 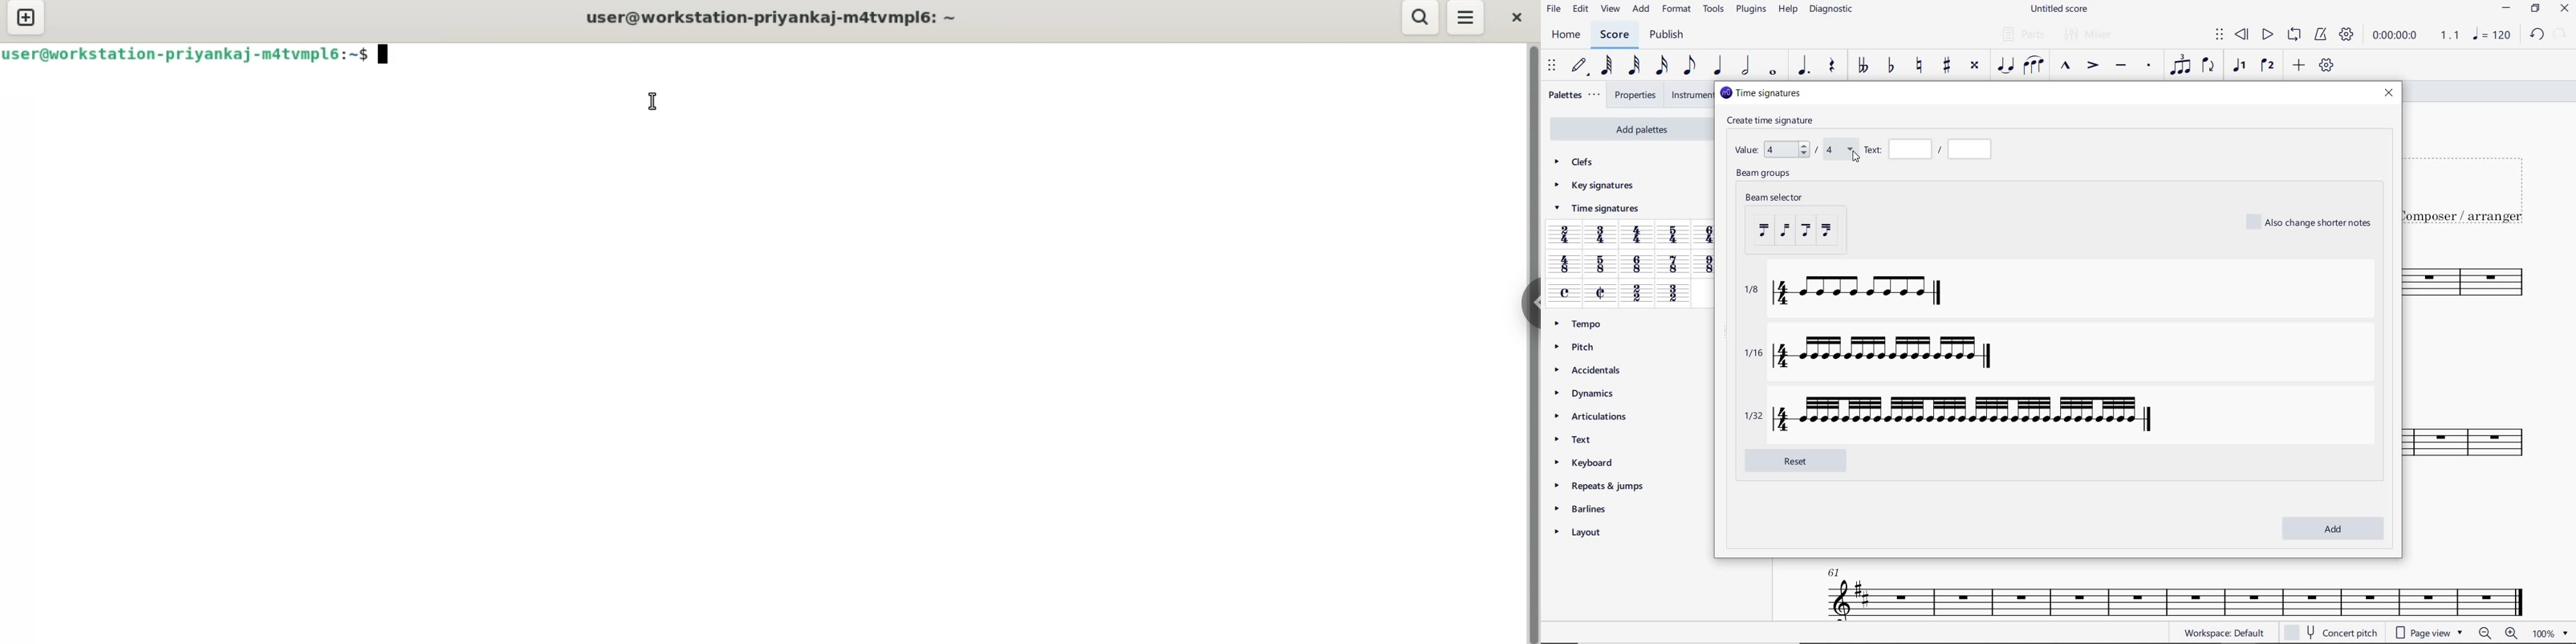 What do you see at coordinates (2311, 221) in the screenshot?
I see `also change shorter notes` at bounding box center [2311, 221].